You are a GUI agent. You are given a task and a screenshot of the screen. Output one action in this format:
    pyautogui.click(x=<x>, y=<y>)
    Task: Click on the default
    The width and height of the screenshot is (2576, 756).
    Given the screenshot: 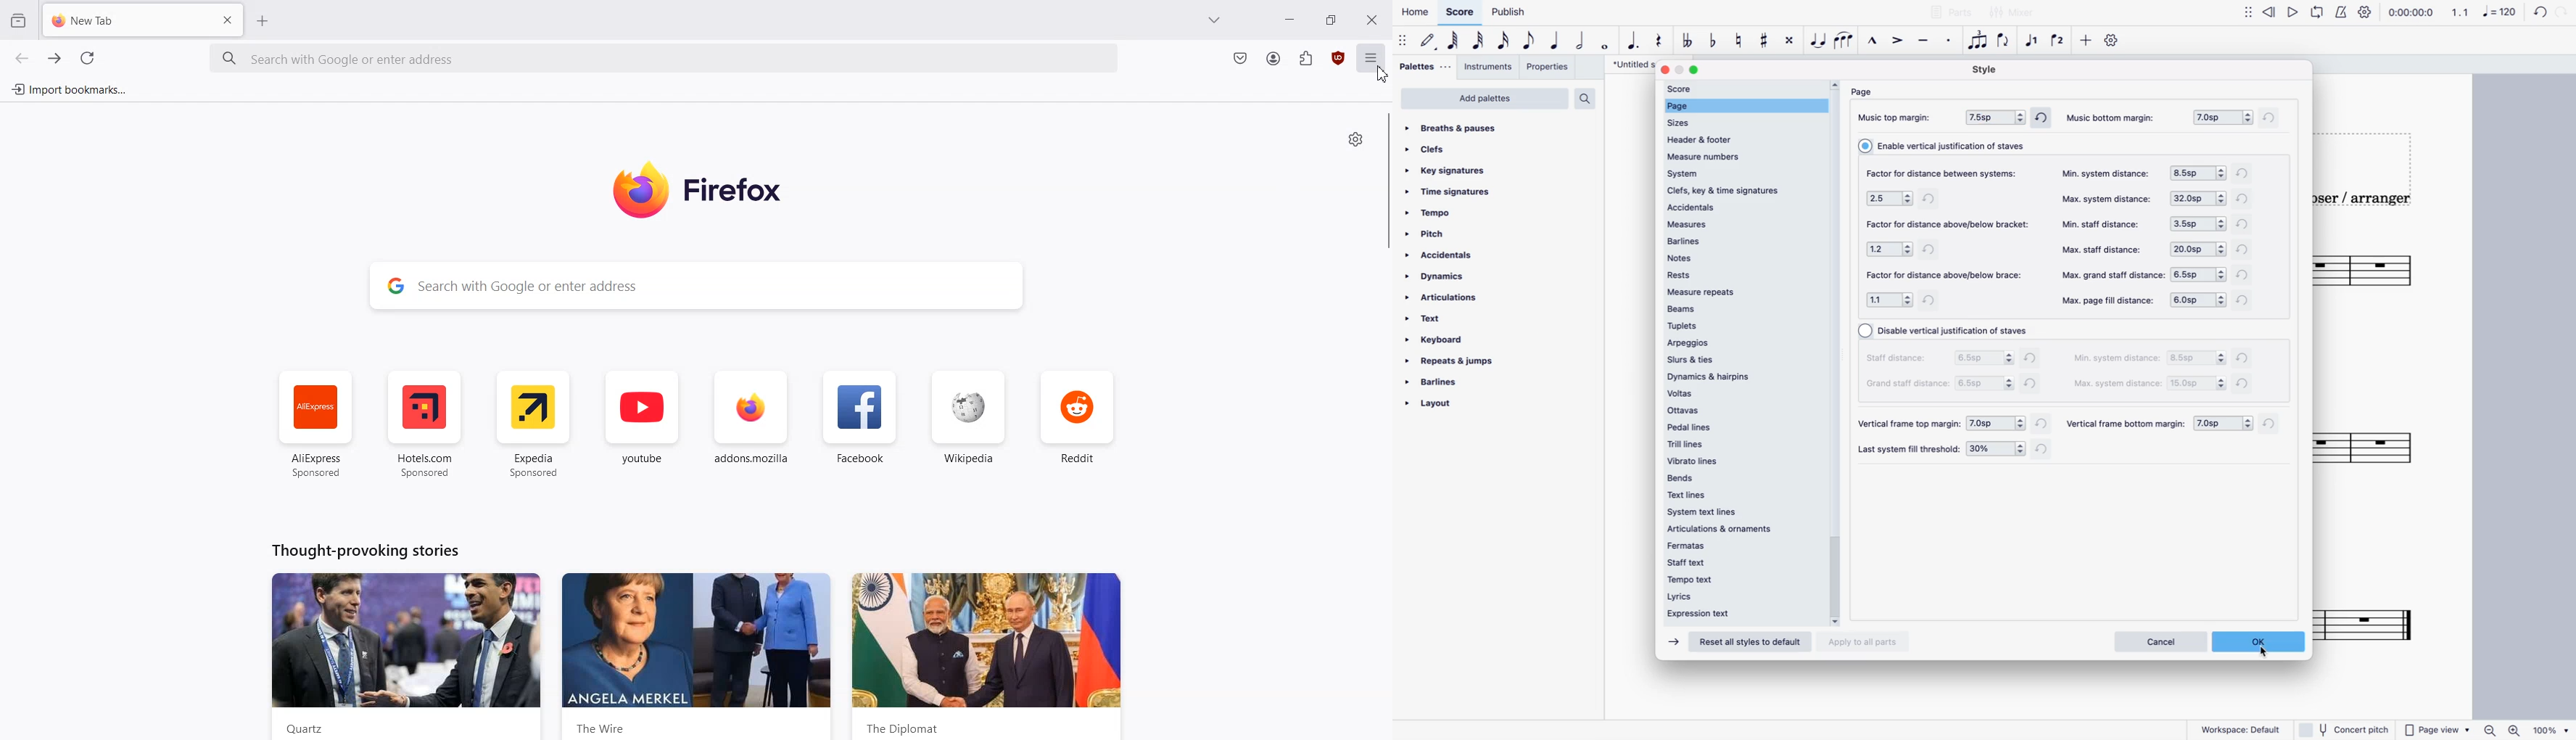 What is the action you would take?
    pyautogui.click(x=1428, y=42)
    